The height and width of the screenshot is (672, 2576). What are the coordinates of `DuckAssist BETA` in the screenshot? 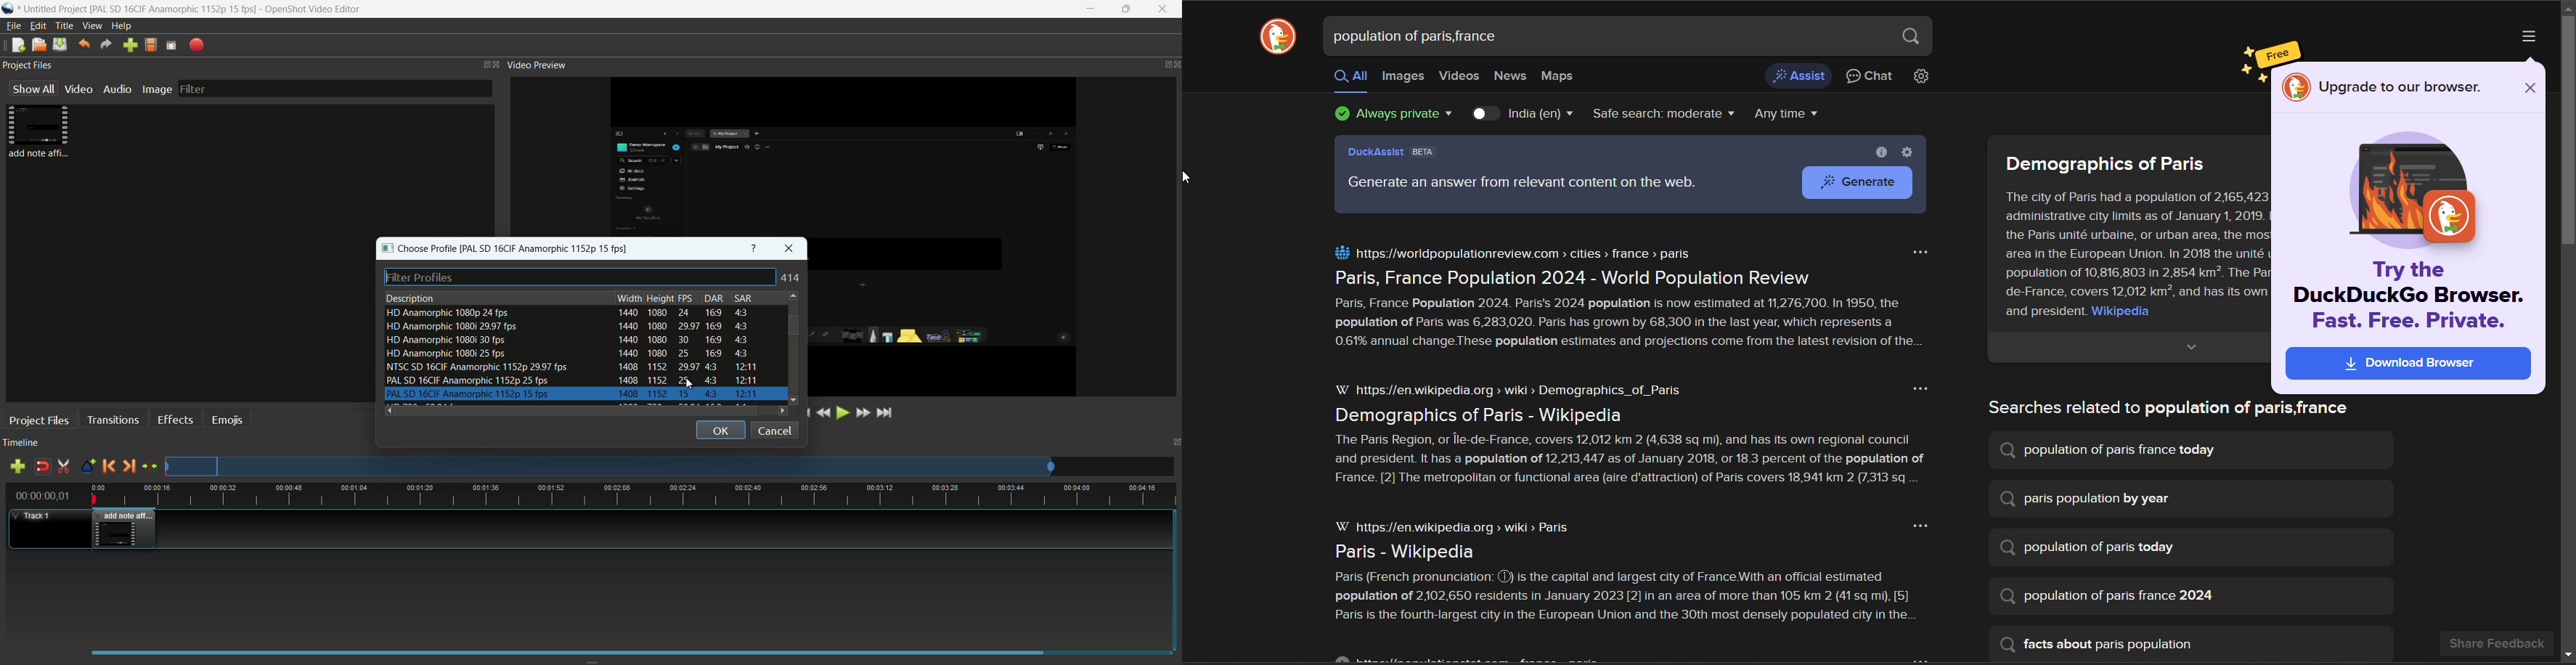 It's located at (1393, 154).